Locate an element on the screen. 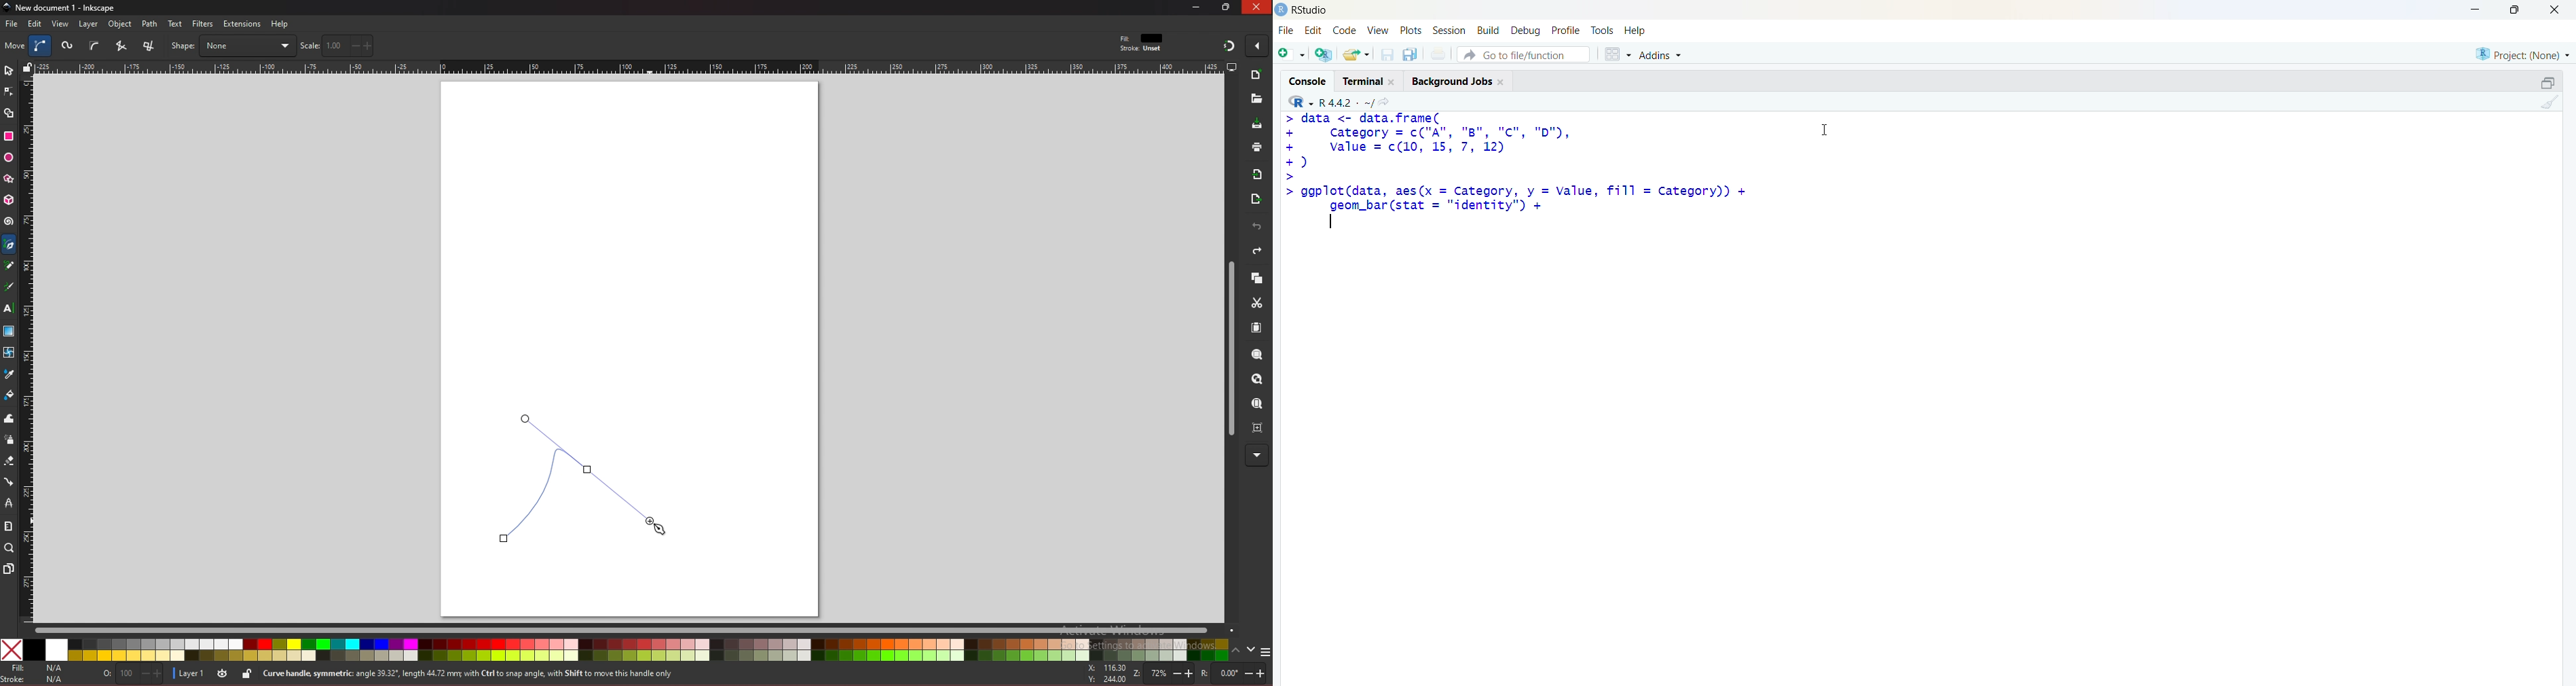 The image size is (2576, 700). x and y coordinates is located at coordinates (1106, 673).